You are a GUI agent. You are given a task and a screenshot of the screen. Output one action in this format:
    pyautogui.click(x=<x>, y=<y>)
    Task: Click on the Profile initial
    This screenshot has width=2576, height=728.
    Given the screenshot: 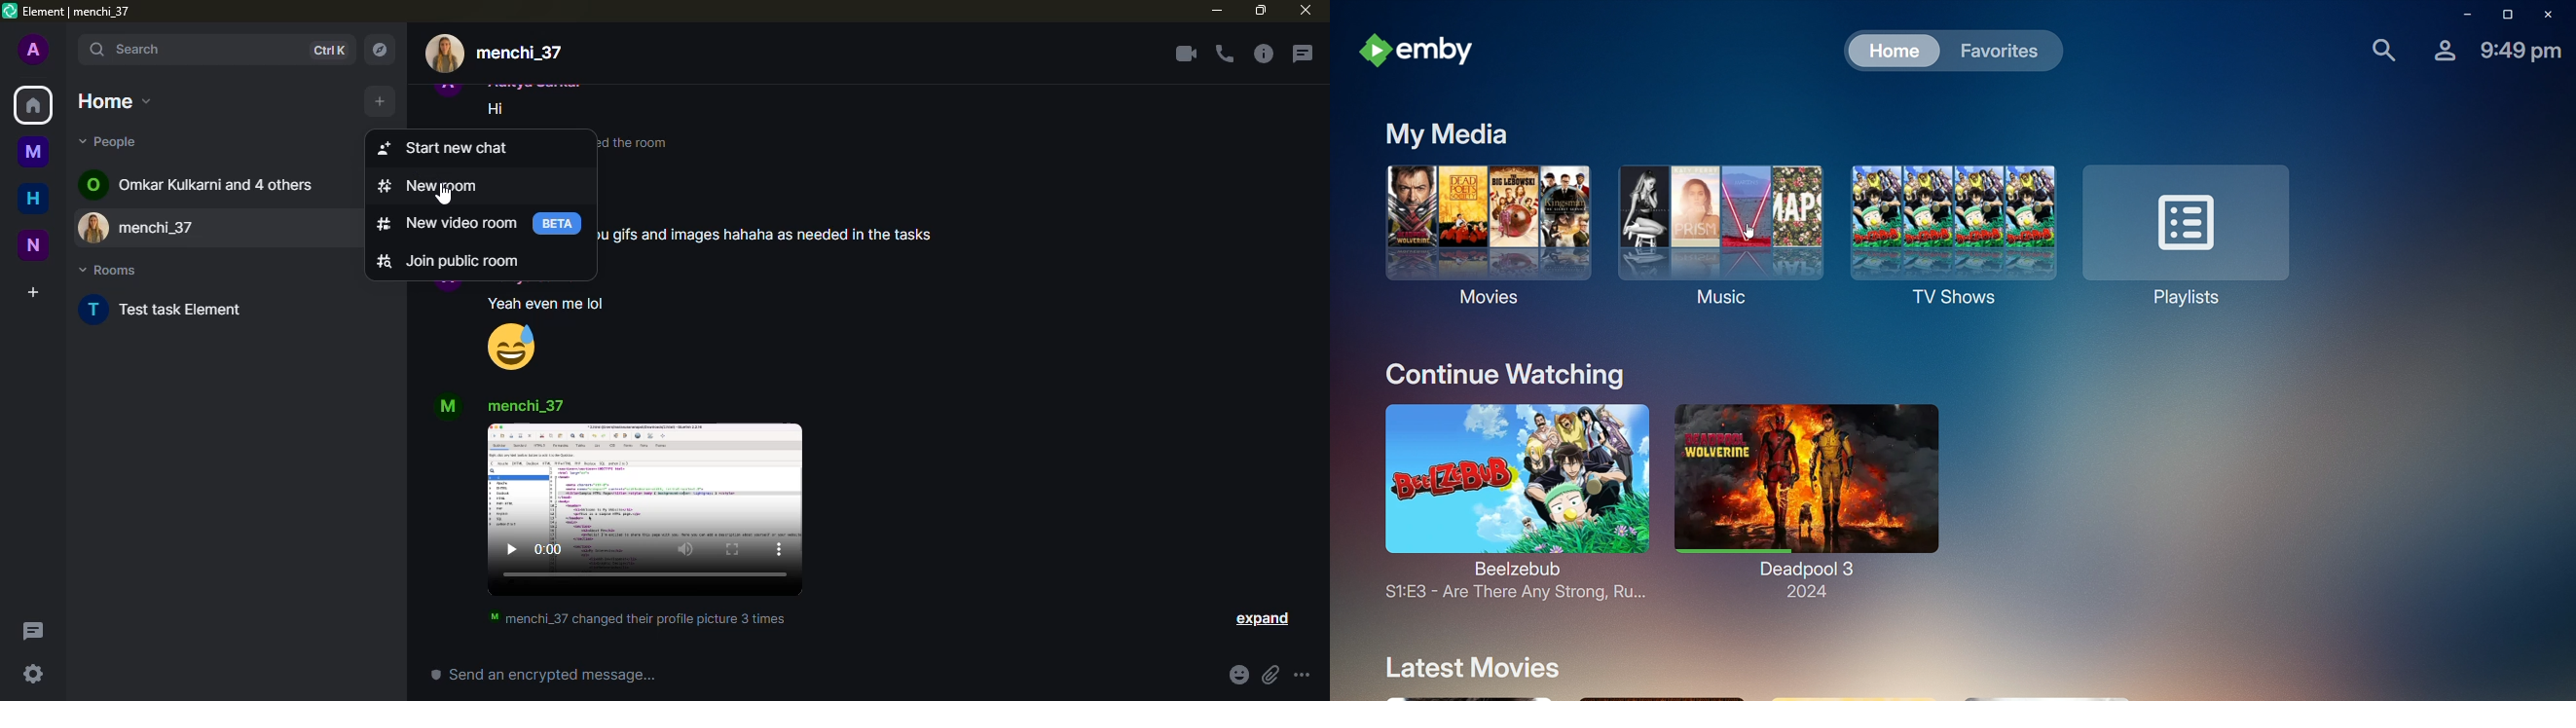 What is the action you would take?
    pyautogui.click(x=449, y=406)
    